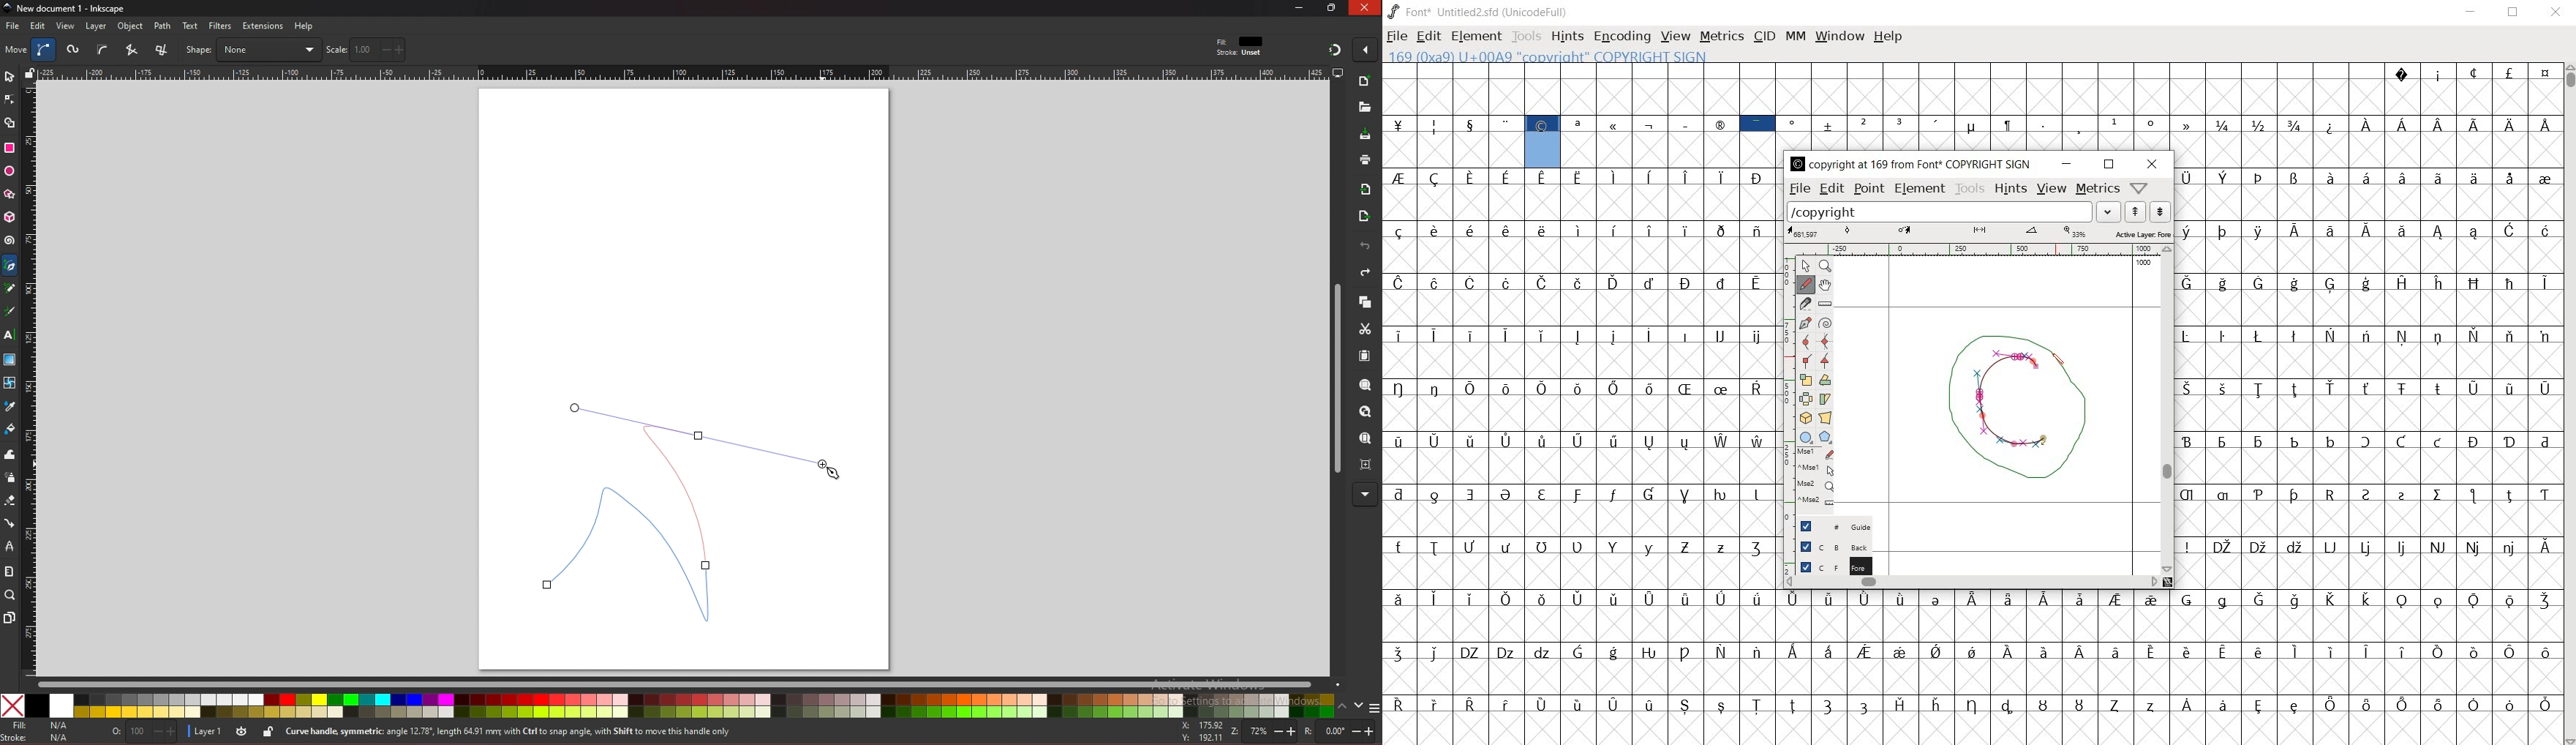 This screenshot has height=756, width=2576. What do you see at coordinates (9, 571) in the screenshot?
I see `measure` at bounding box center [9, 571].